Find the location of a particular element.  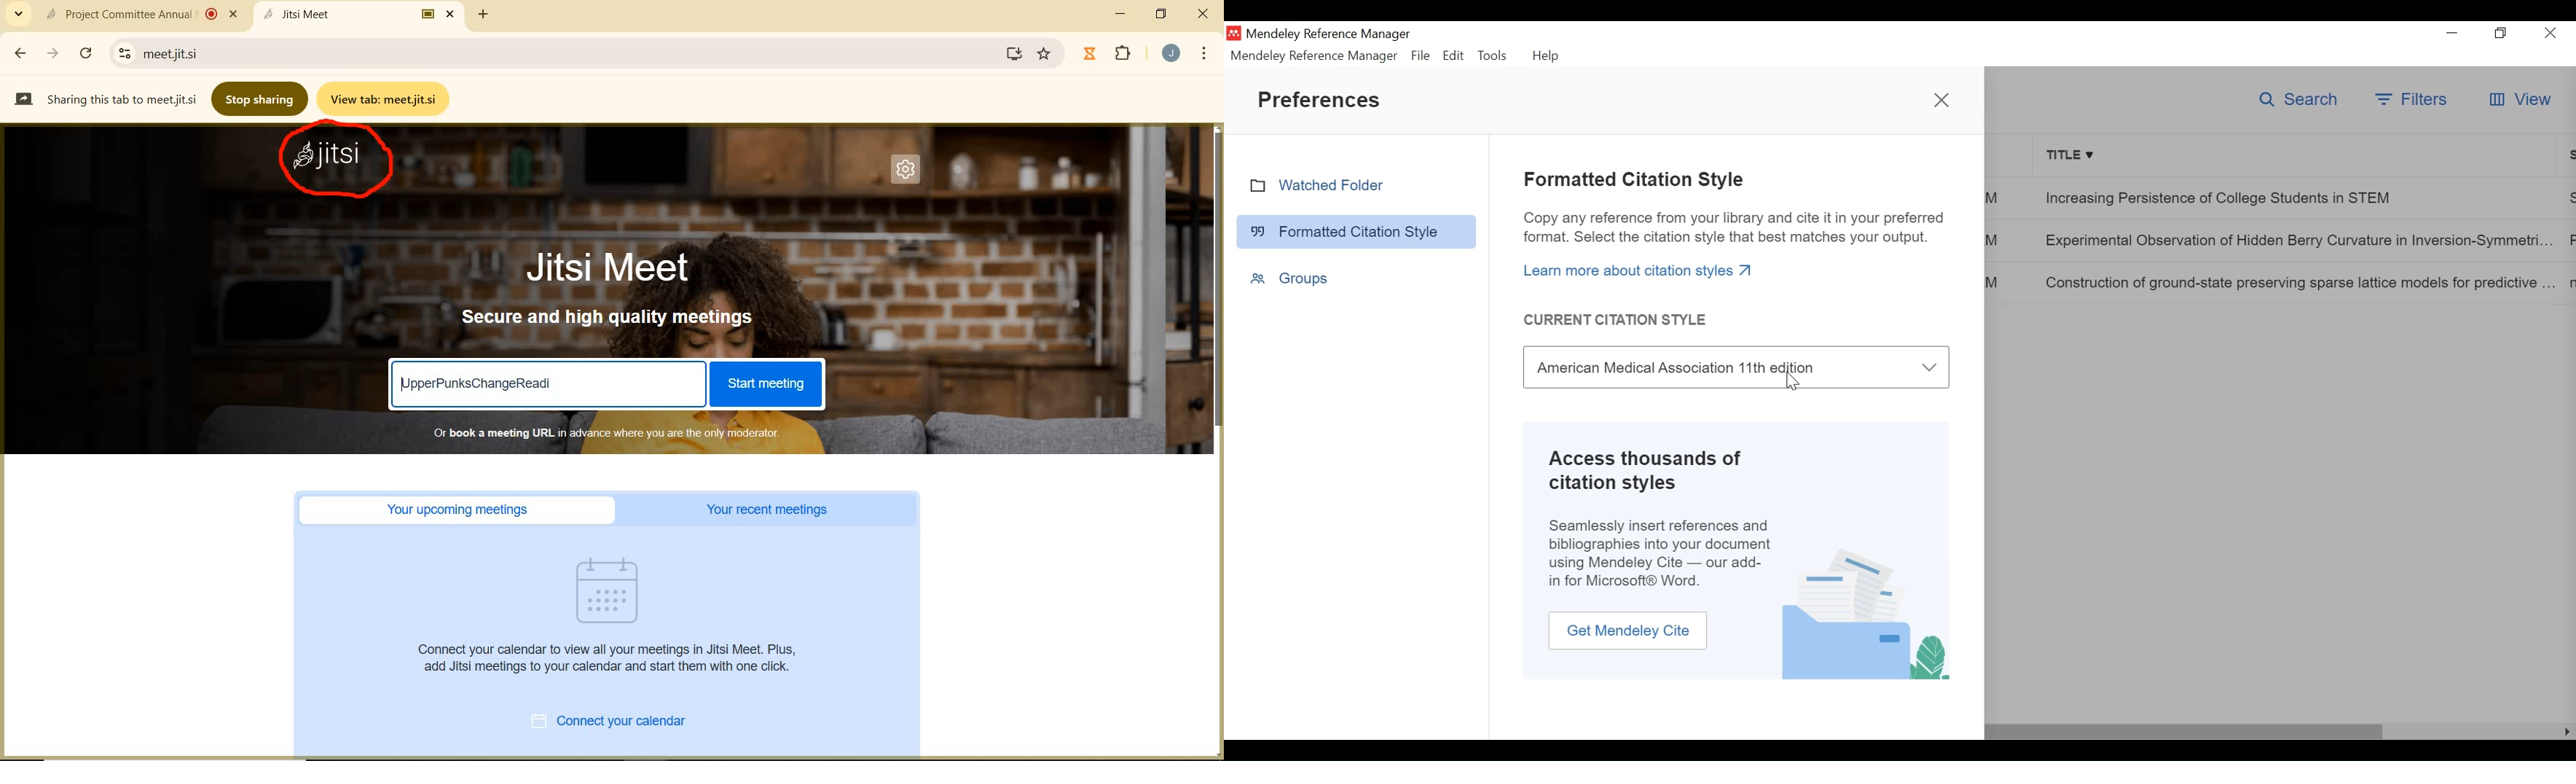

JITSI MEET is located at coordinates (621, 266).